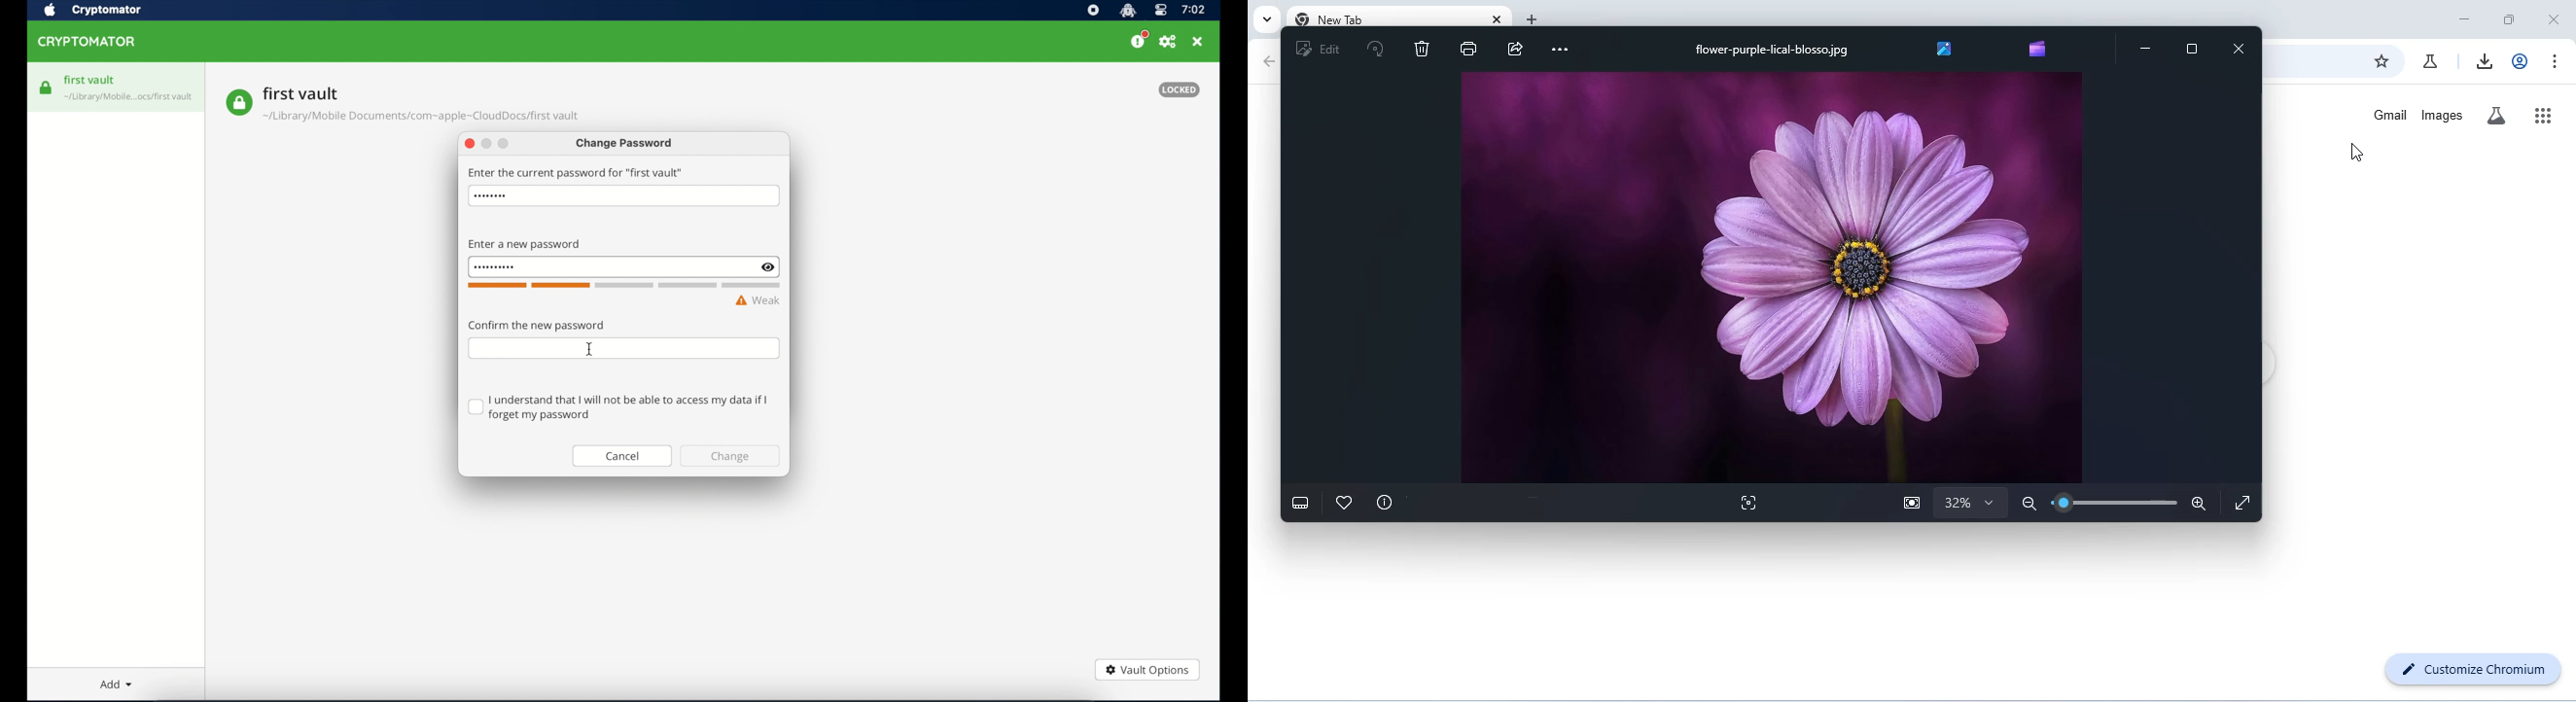  I want to click on show/hide text, so click(767, 267).